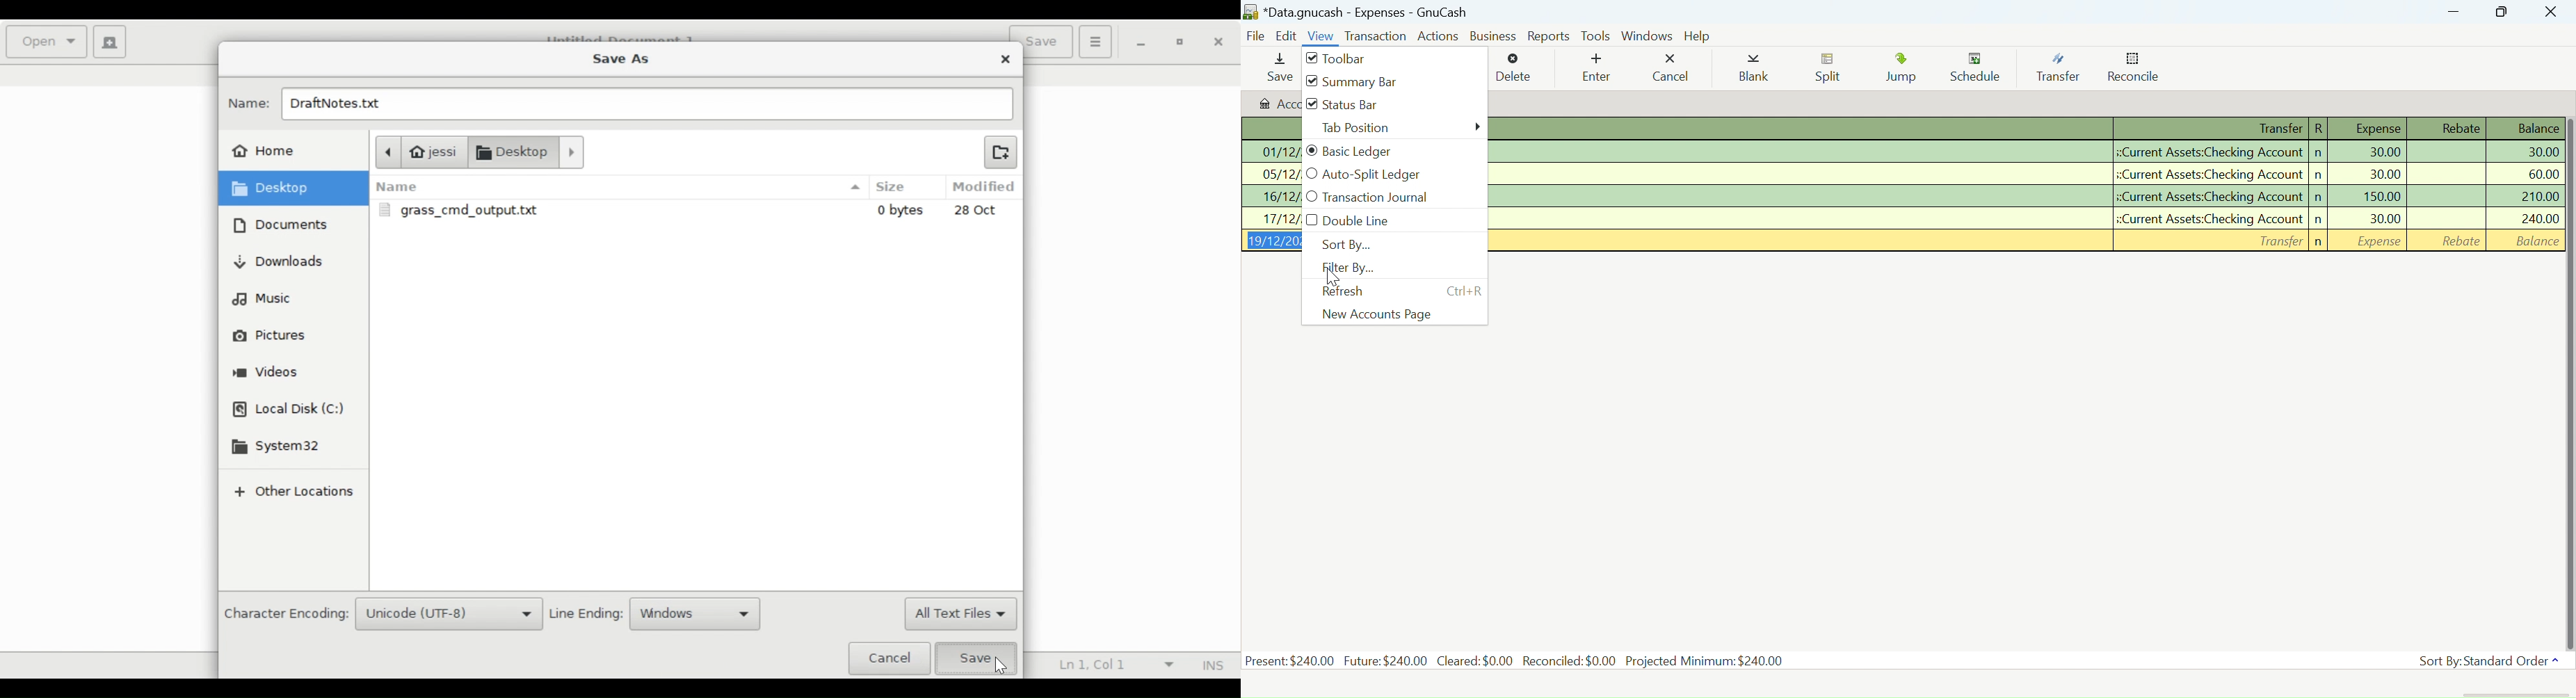 The width and height of the screenshot is (2576, 700). I want to click on Tab Position, so click(1395, 129).